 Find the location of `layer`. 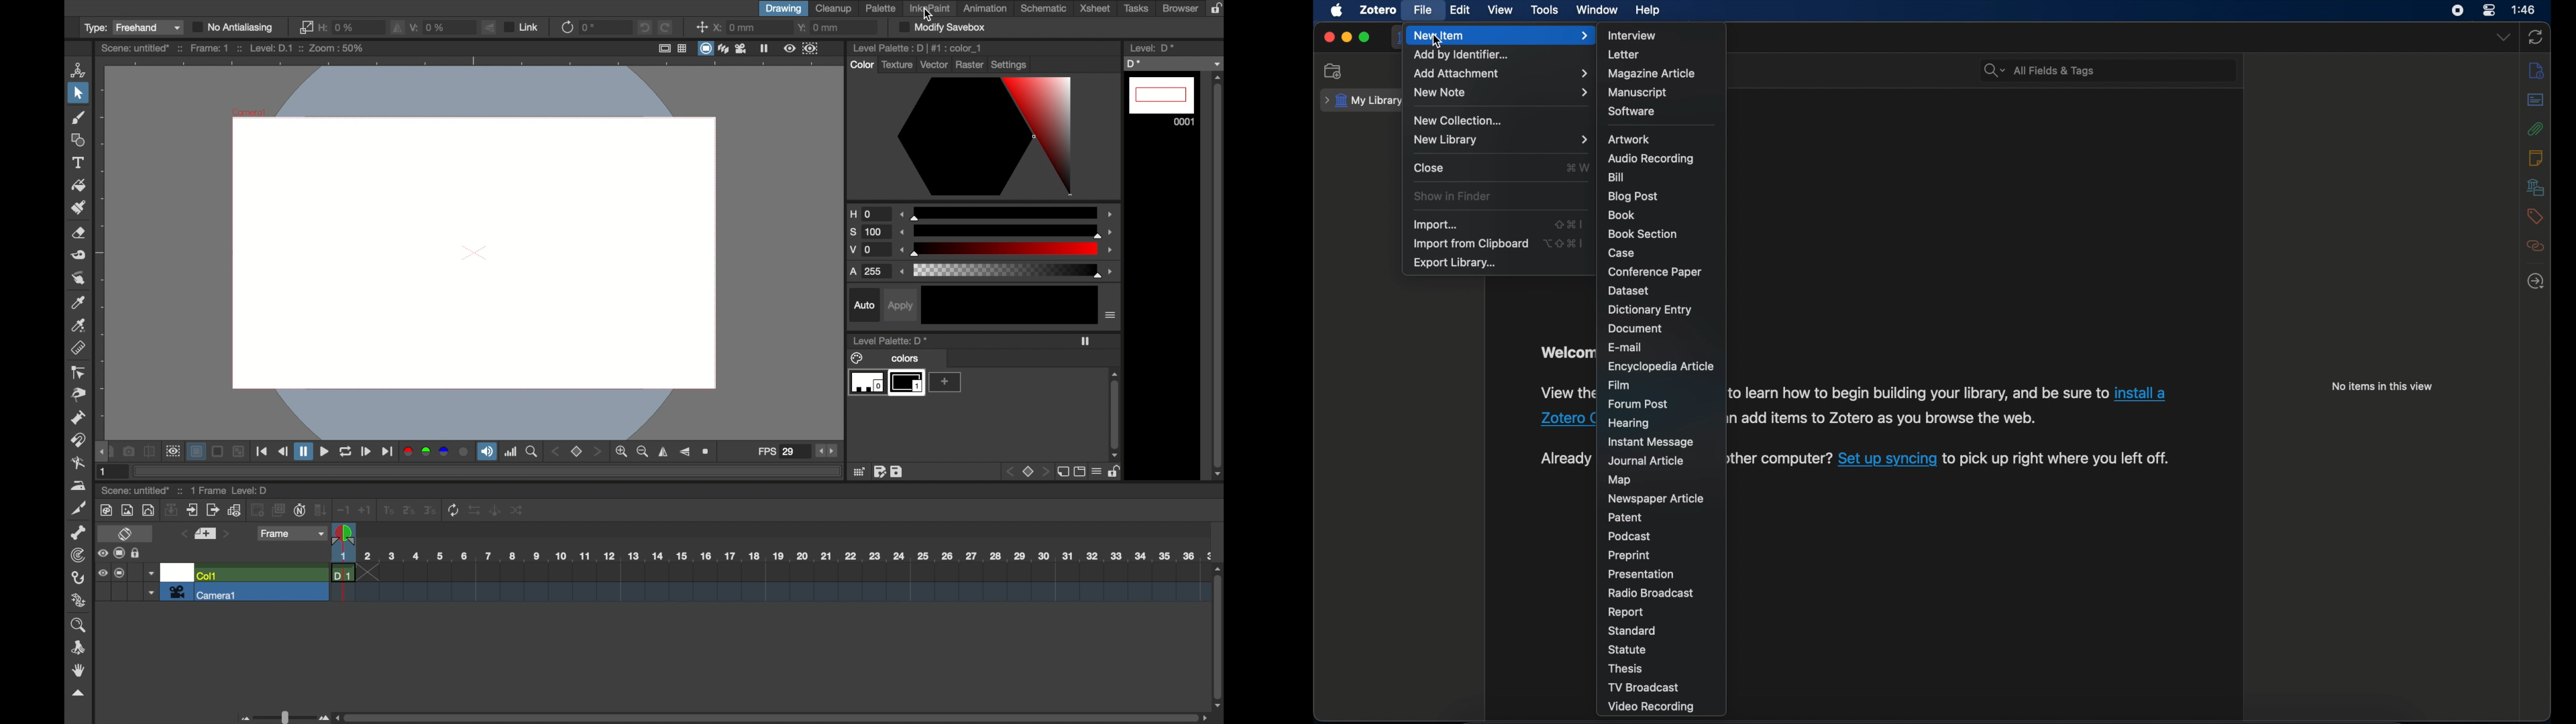

layer is located at coordinates (196, 451).